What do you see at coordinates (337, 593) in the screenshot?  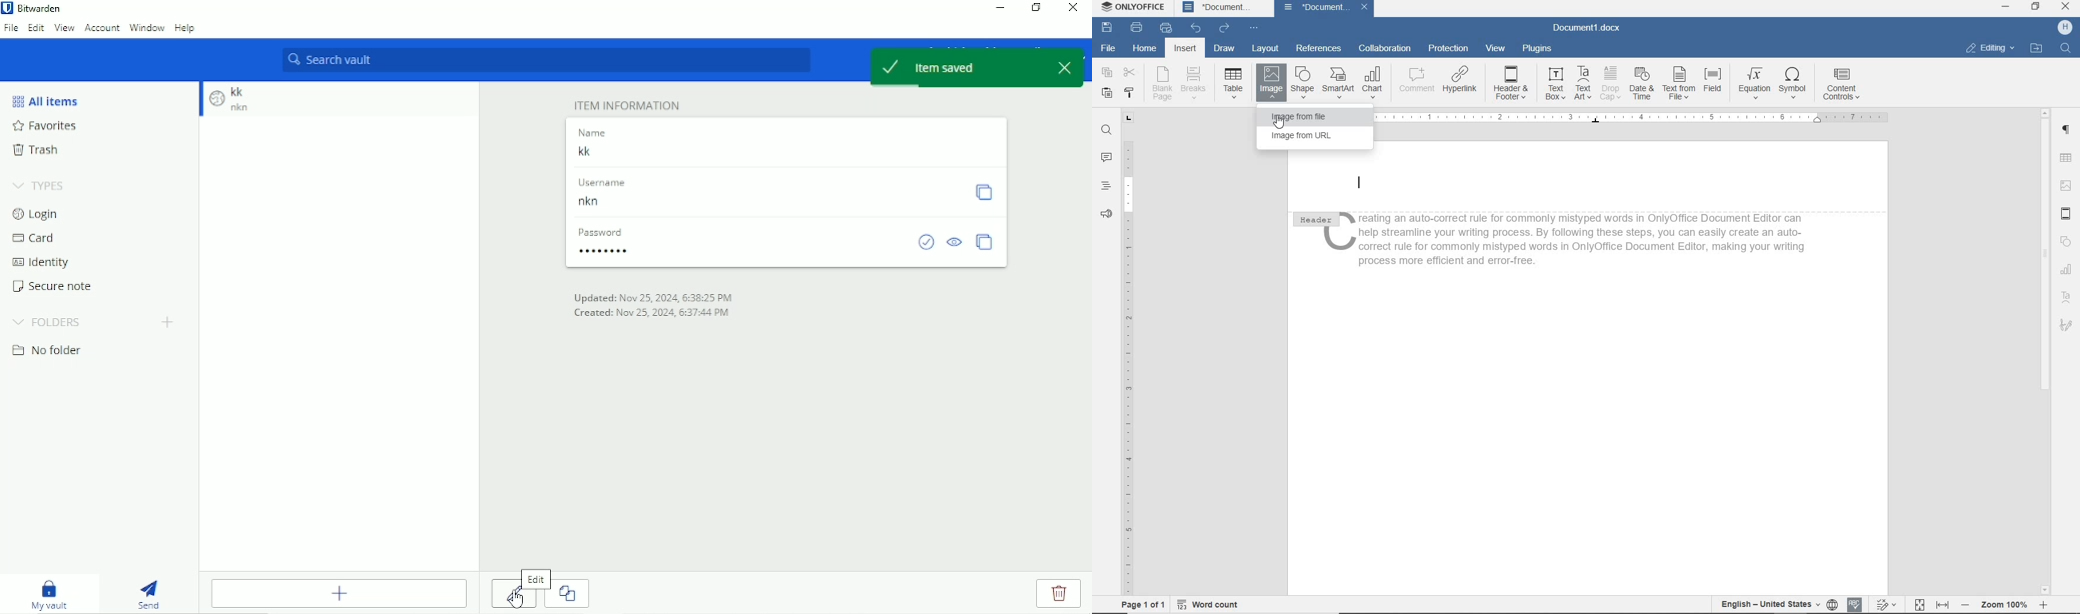 I see `Add Item` at bounding box center [337, 593].